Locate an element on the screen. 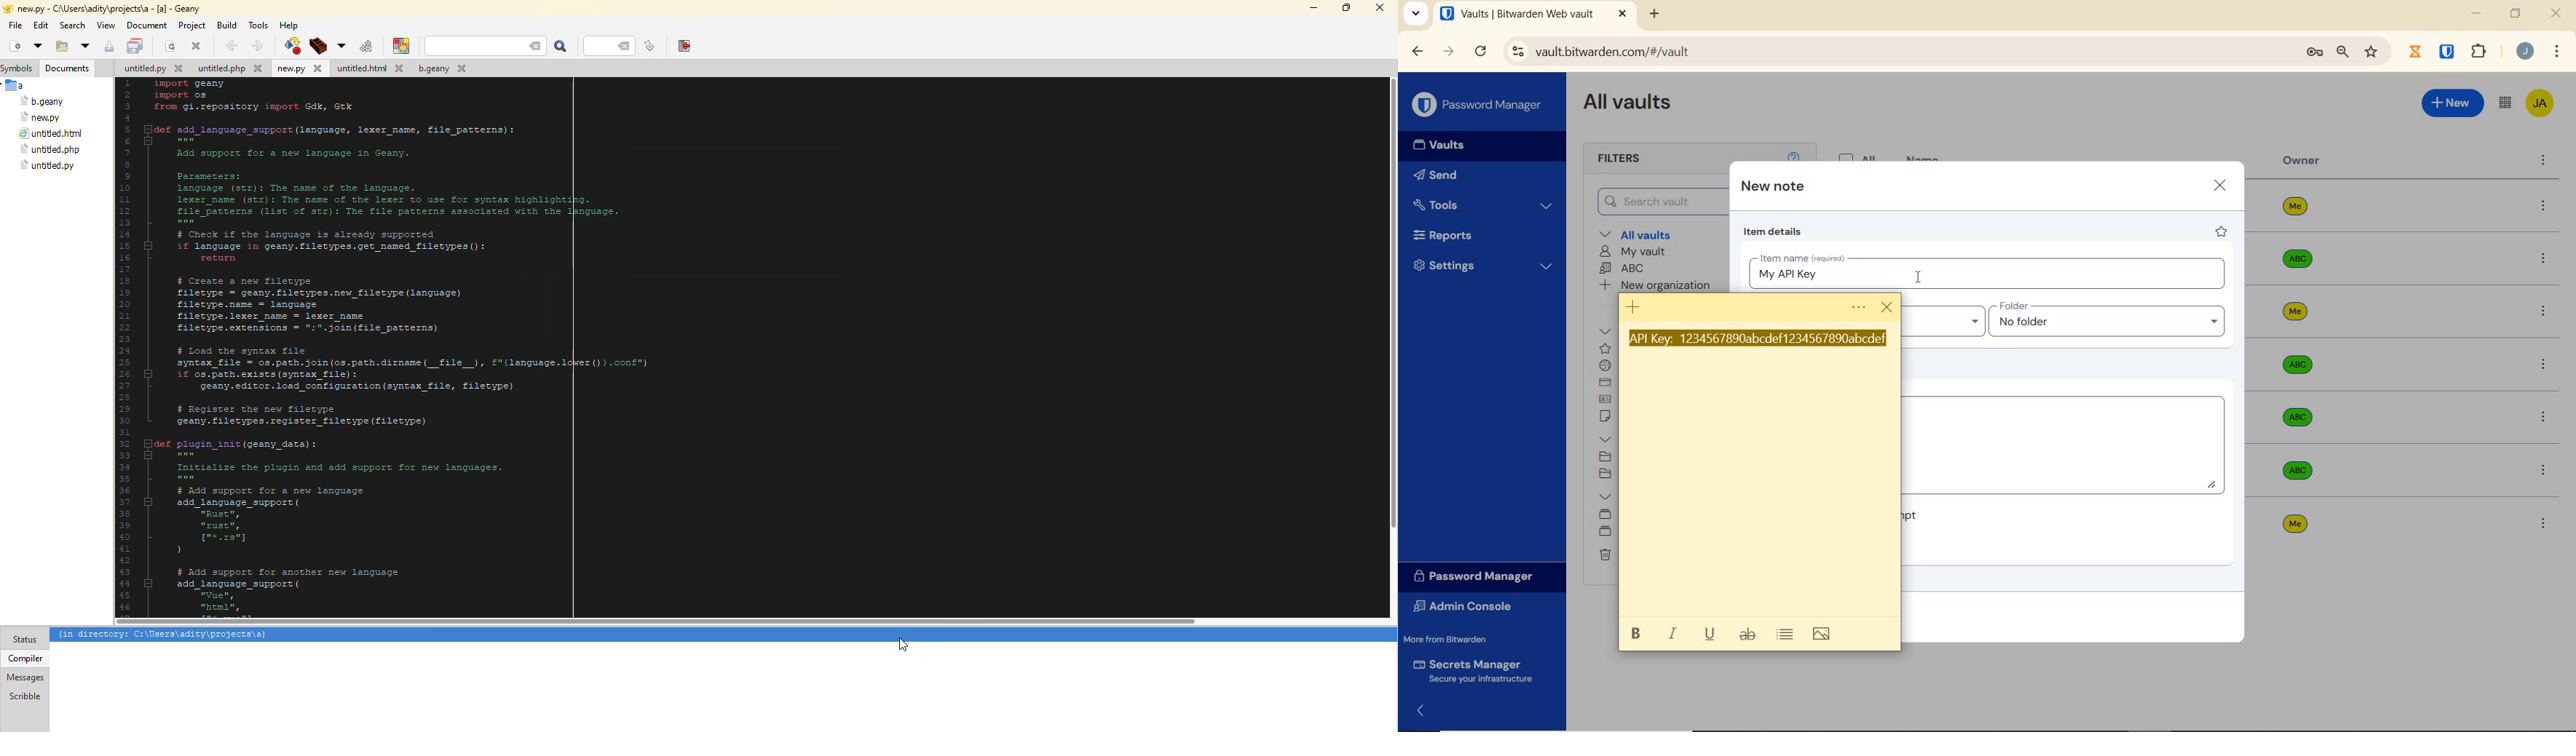  card is located at coordinates (1606, 384).